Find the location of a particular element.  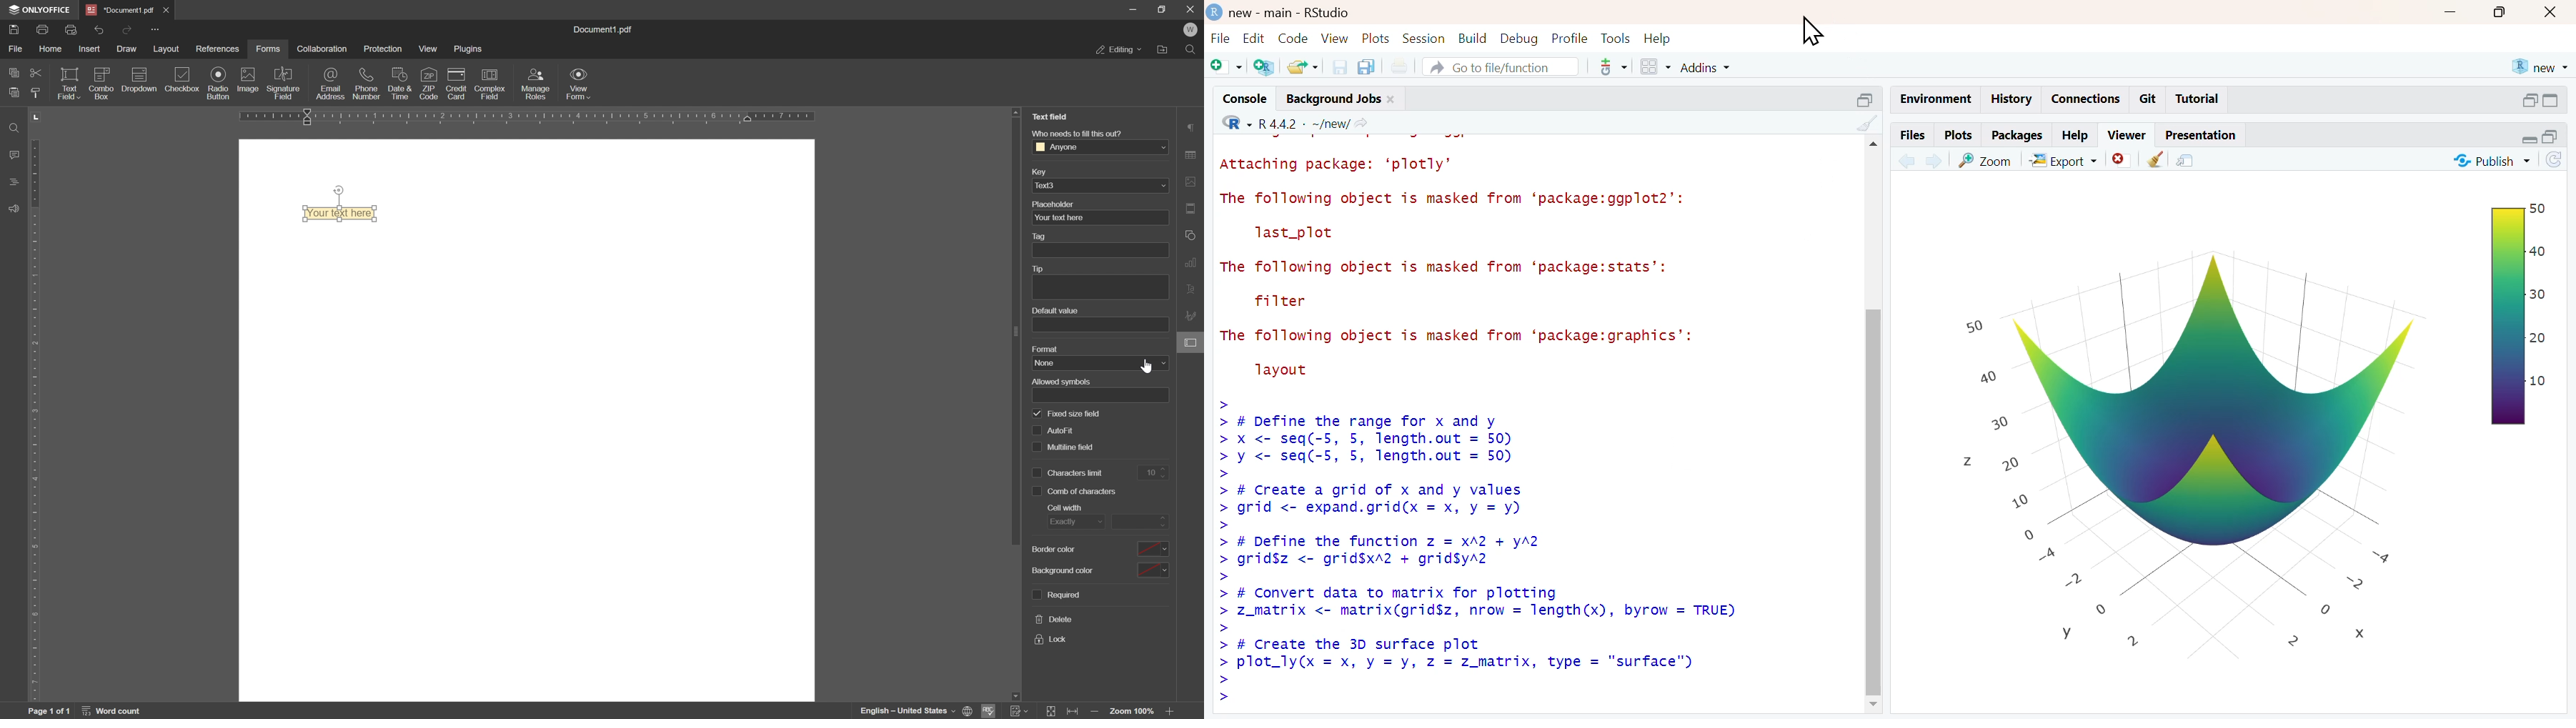

minimize is located at coordinates (2451, 10).